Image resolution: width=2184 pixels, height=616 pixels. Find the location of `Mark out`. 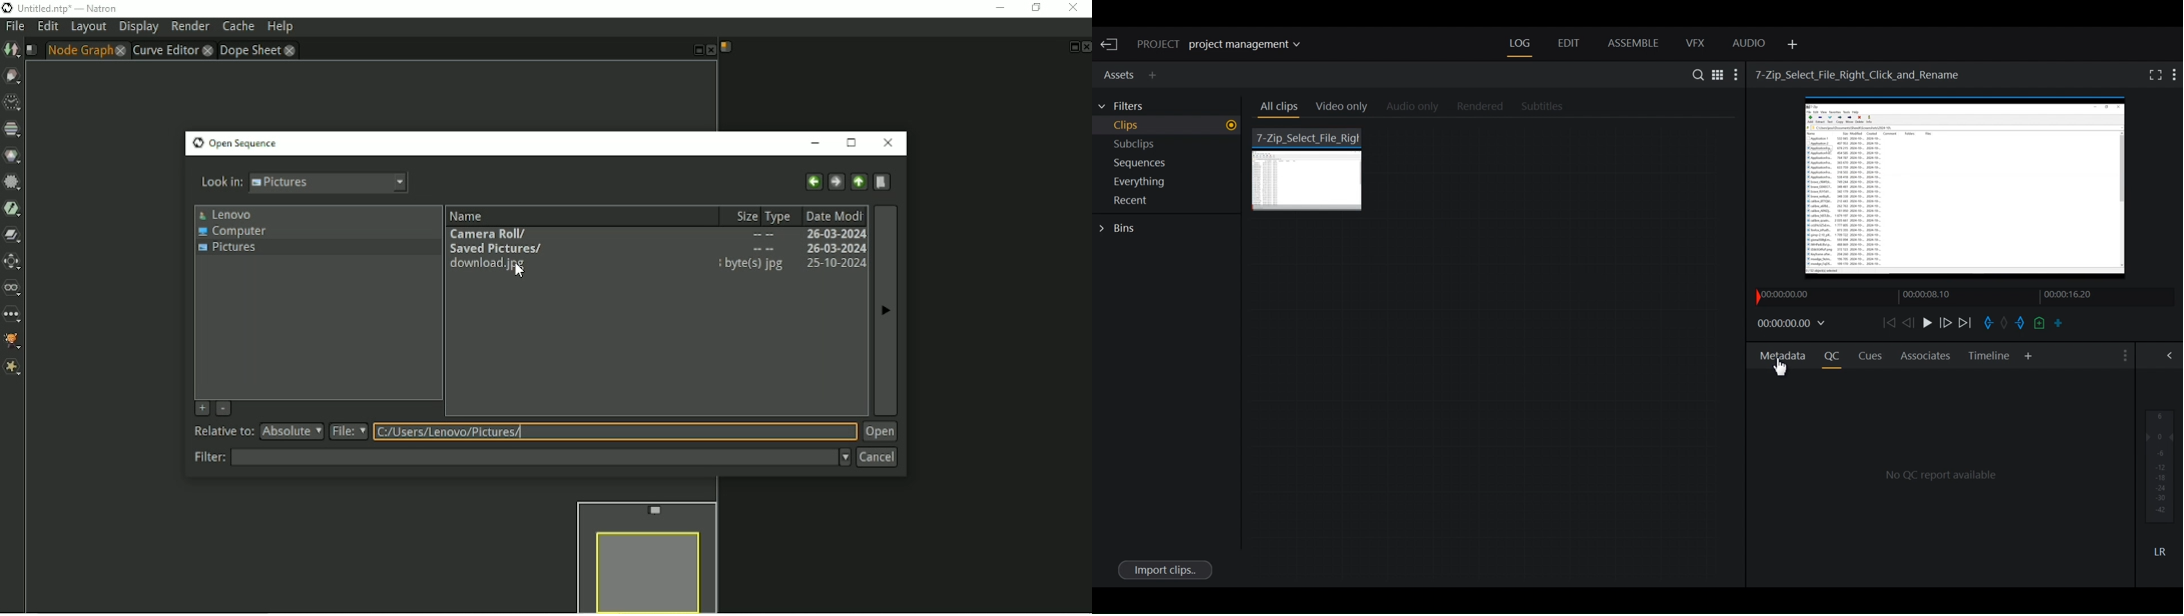

Mark out is located at coordinates (2019, 323).